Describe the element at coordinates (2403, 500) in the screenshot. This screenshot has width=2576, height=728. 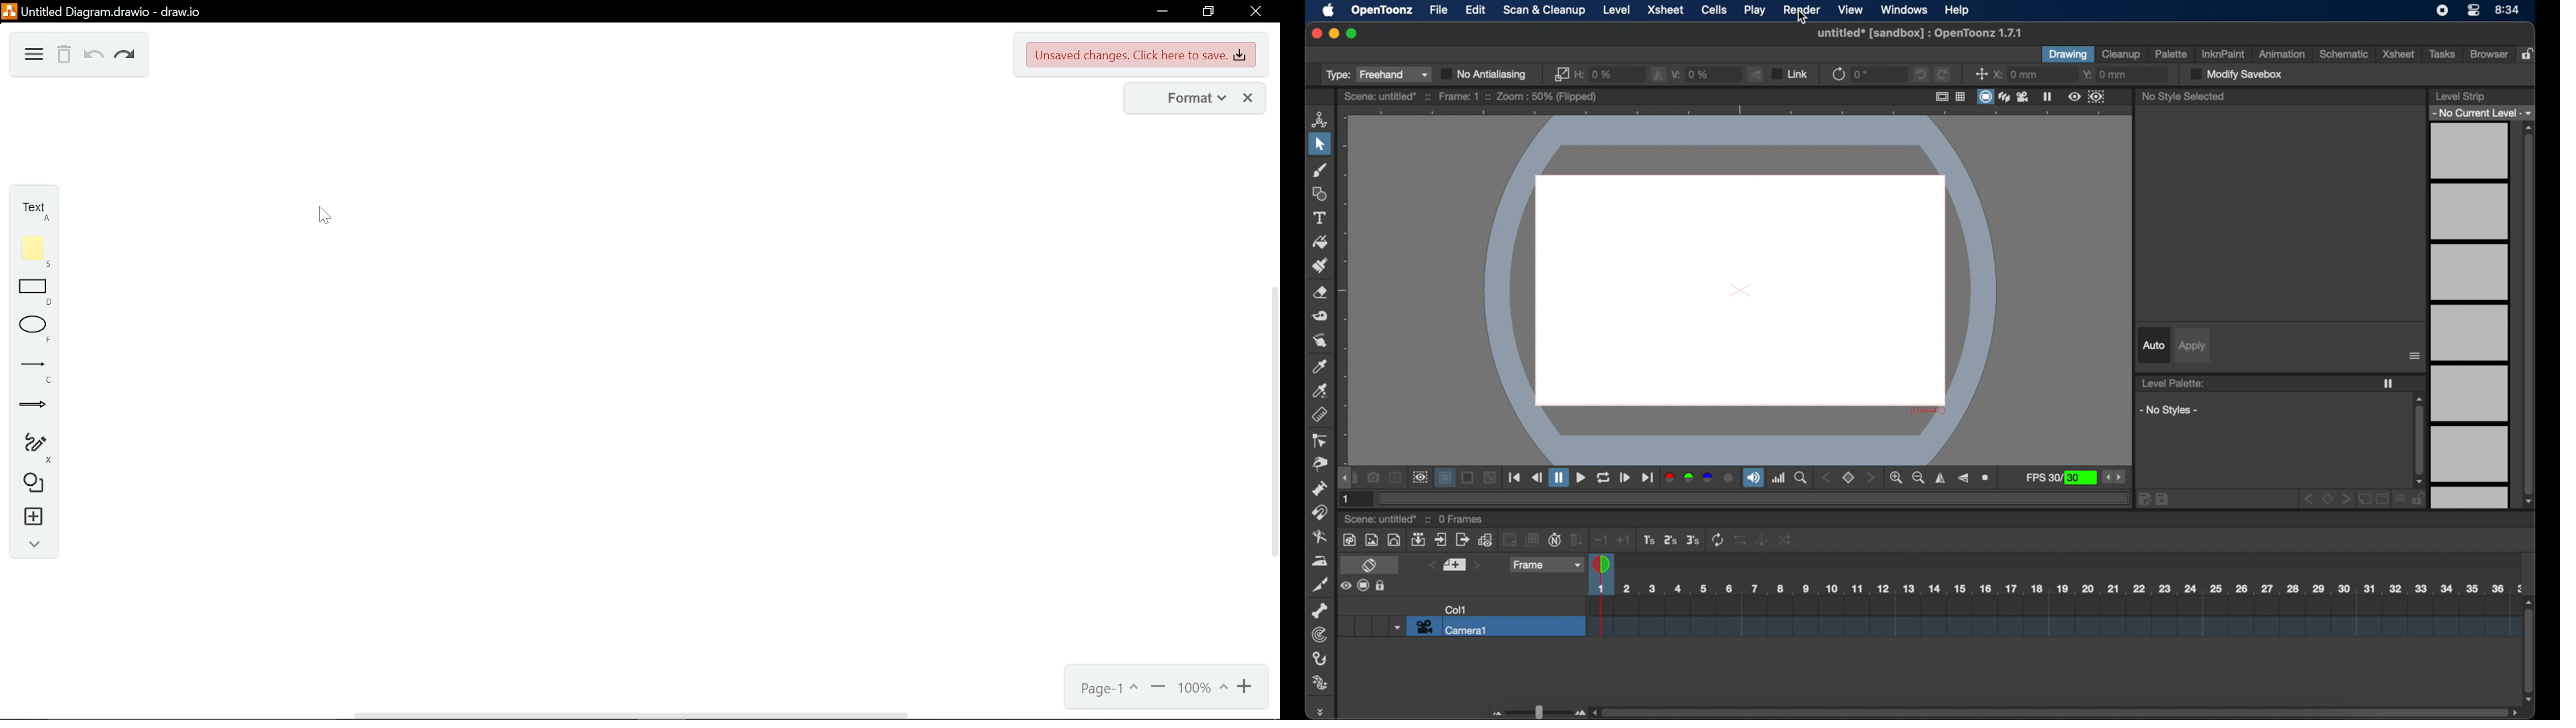
I see `` at that location.